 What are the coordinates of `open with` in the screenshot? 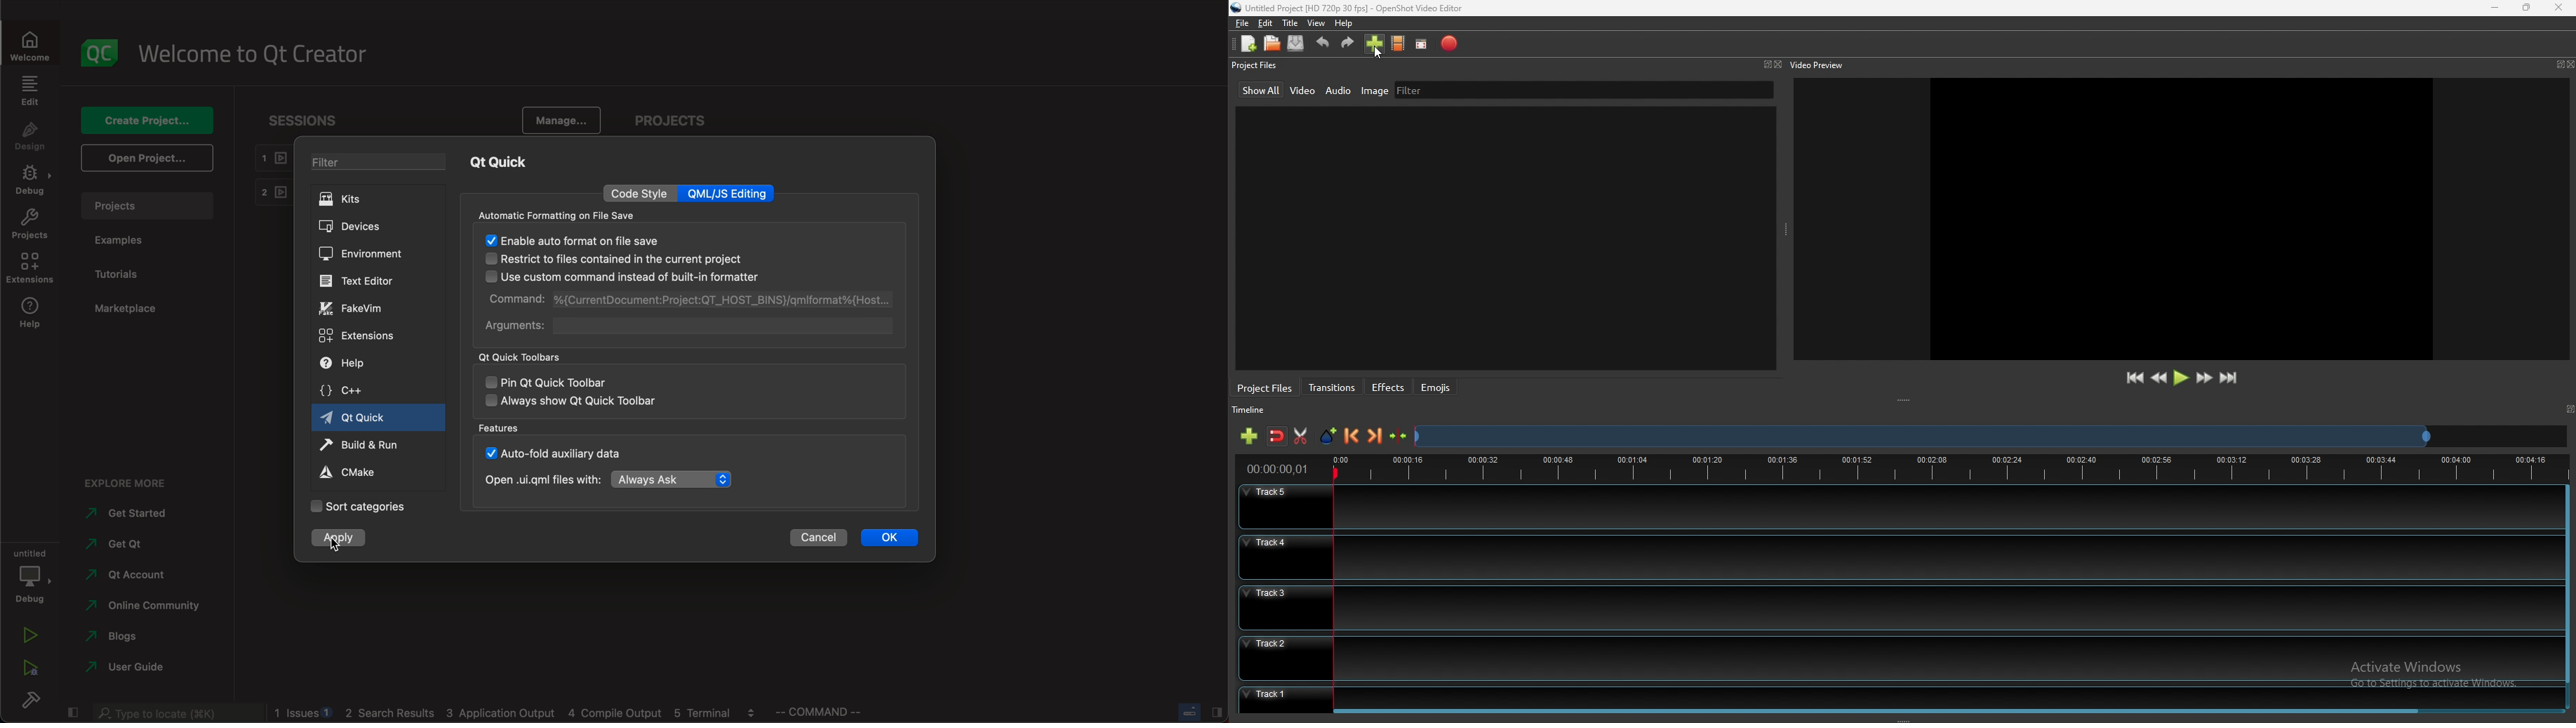 It's located at (619, 483).